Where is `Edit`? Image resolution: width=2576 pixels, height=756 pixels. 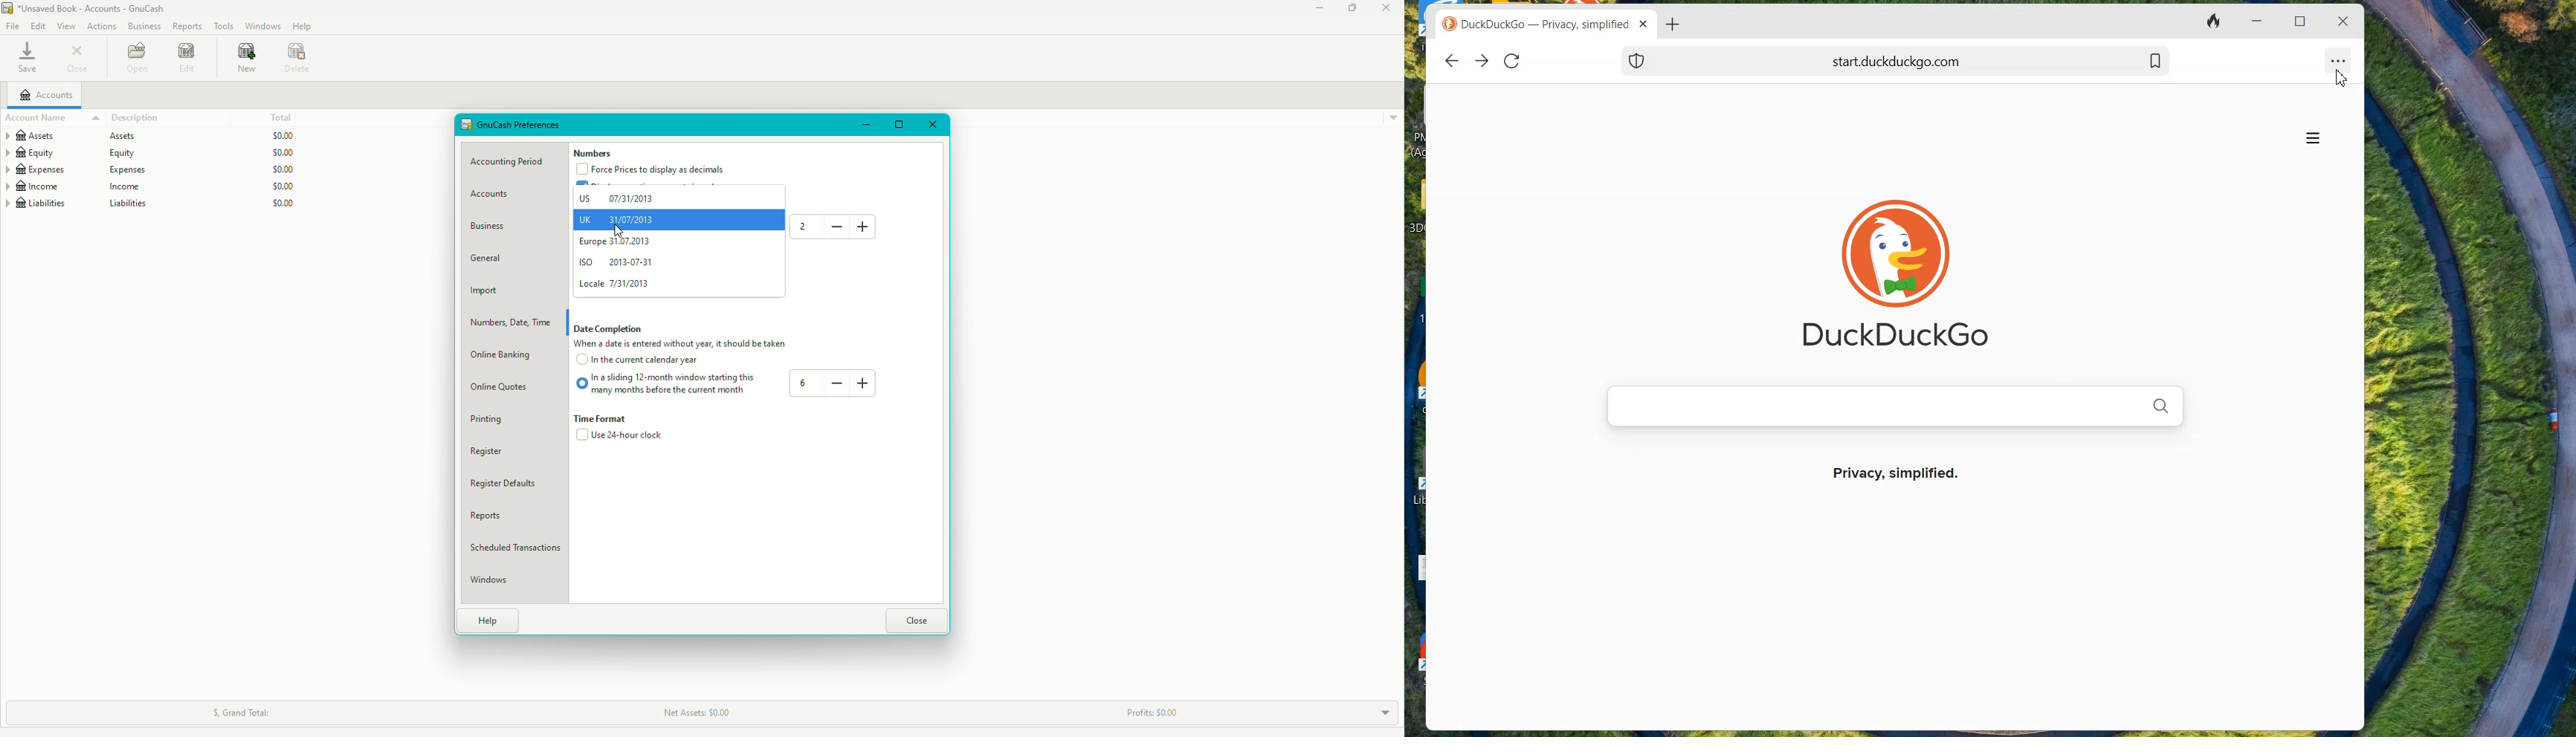 Edit is located at coordinates (188, 58).